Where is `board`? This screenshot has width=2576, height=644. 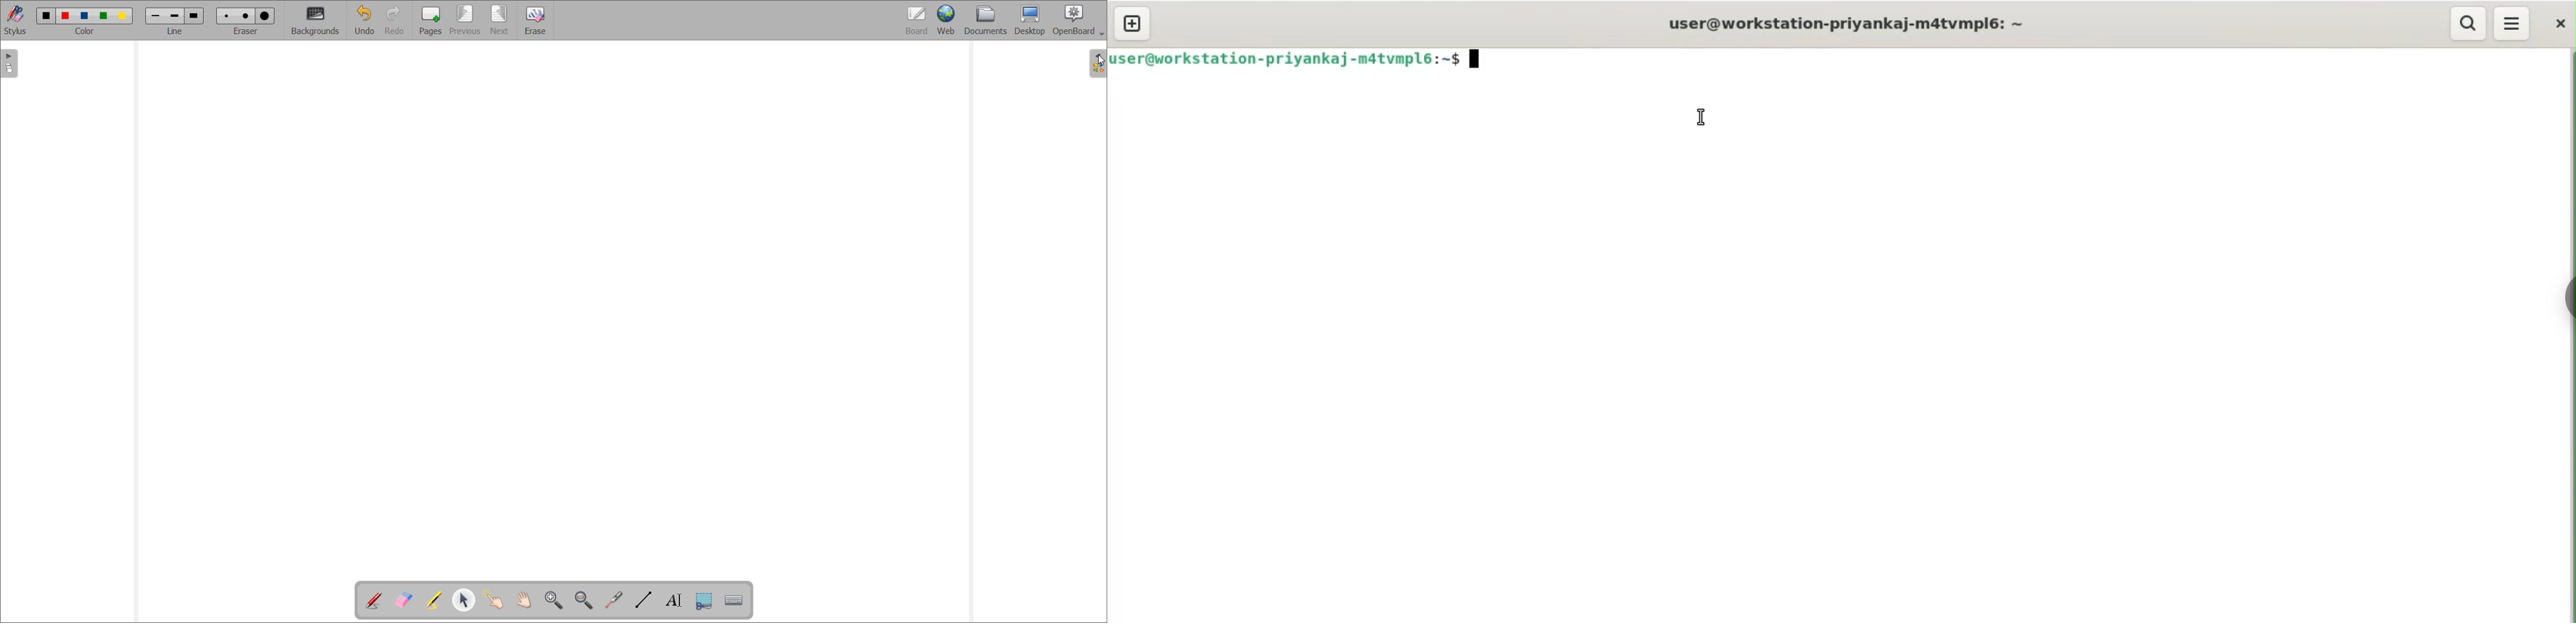
board is located at coordinates (917, 20).